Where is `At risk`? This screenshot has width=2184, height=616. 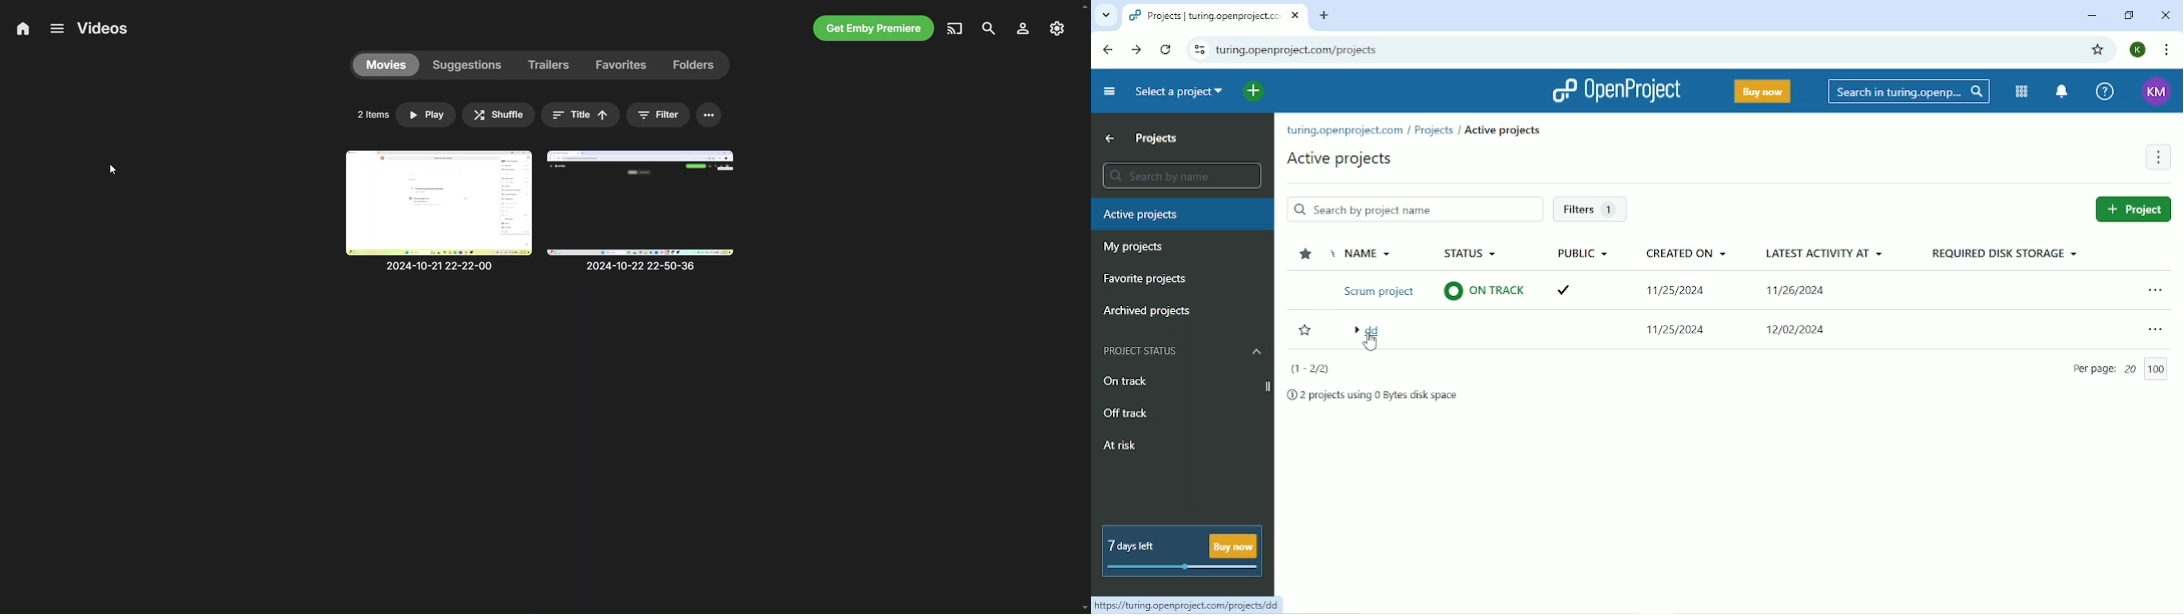
At risk is located at coordinates (1121, 446).